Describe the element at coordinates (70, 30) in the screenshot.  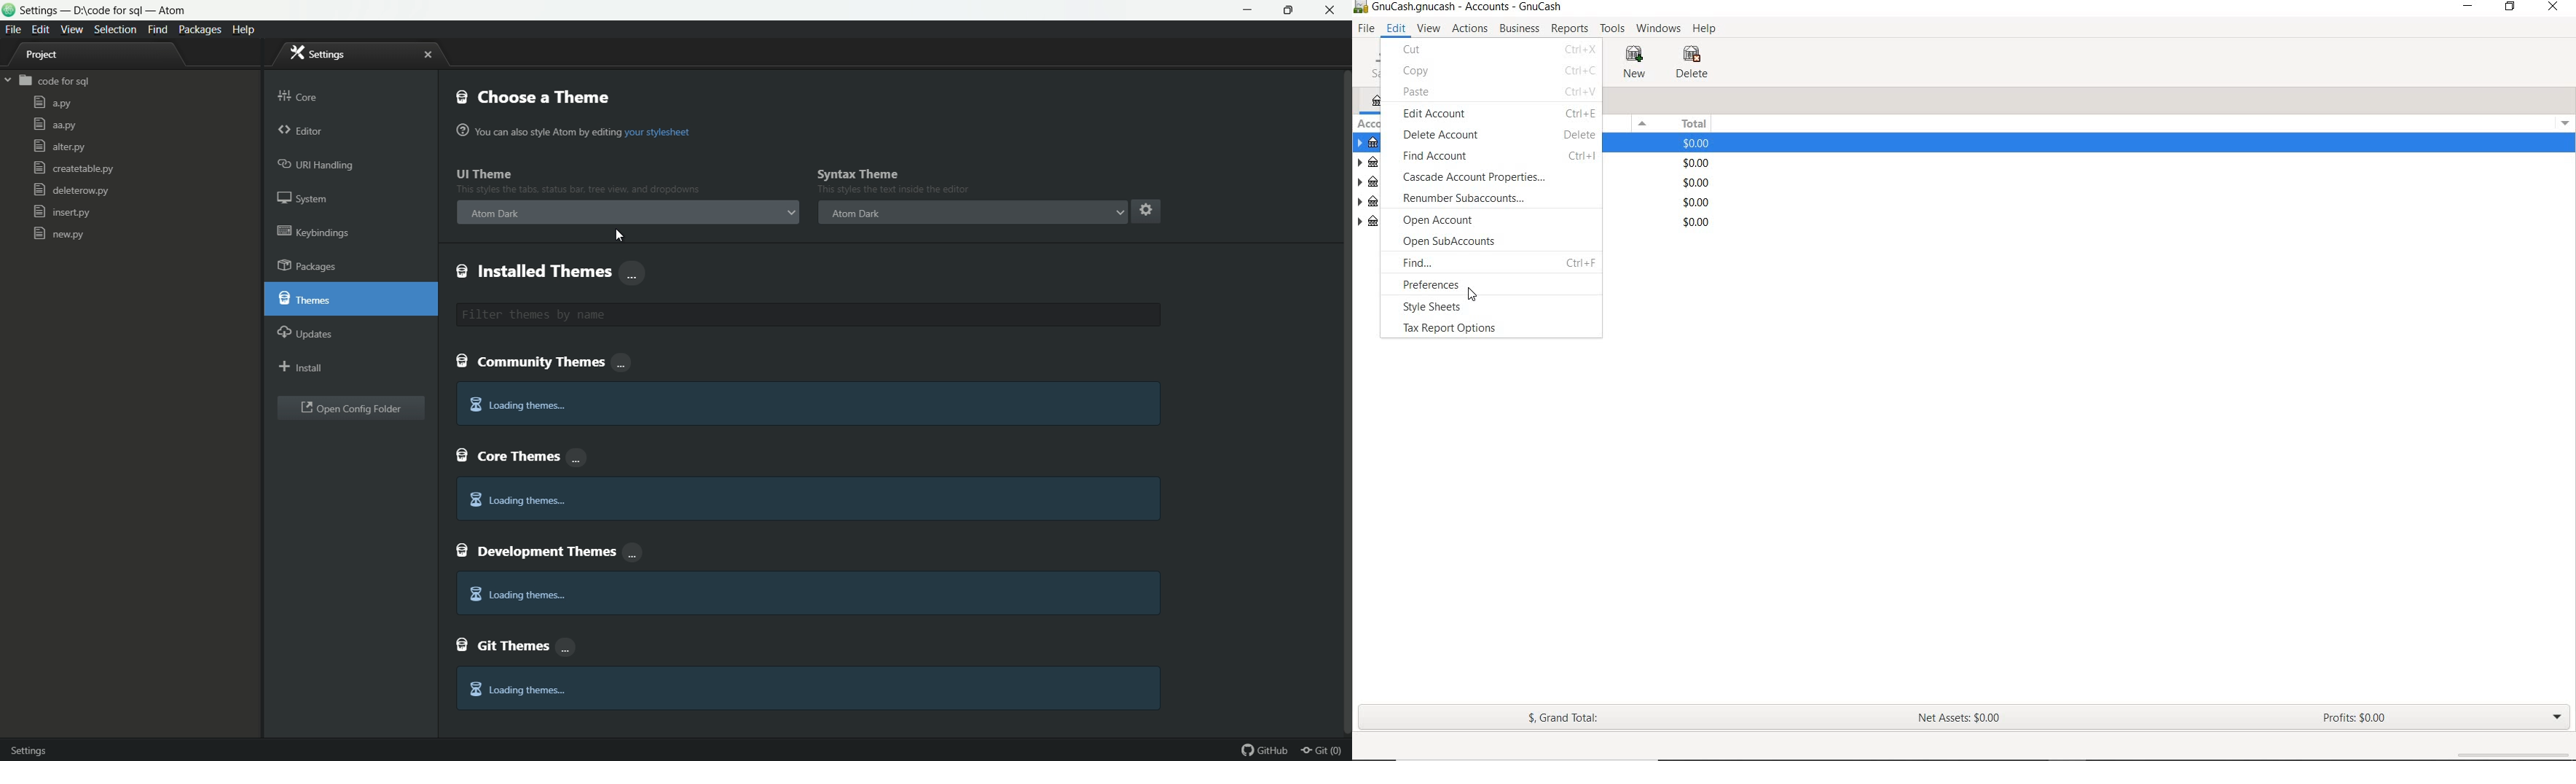
I see `view menu` at that location.